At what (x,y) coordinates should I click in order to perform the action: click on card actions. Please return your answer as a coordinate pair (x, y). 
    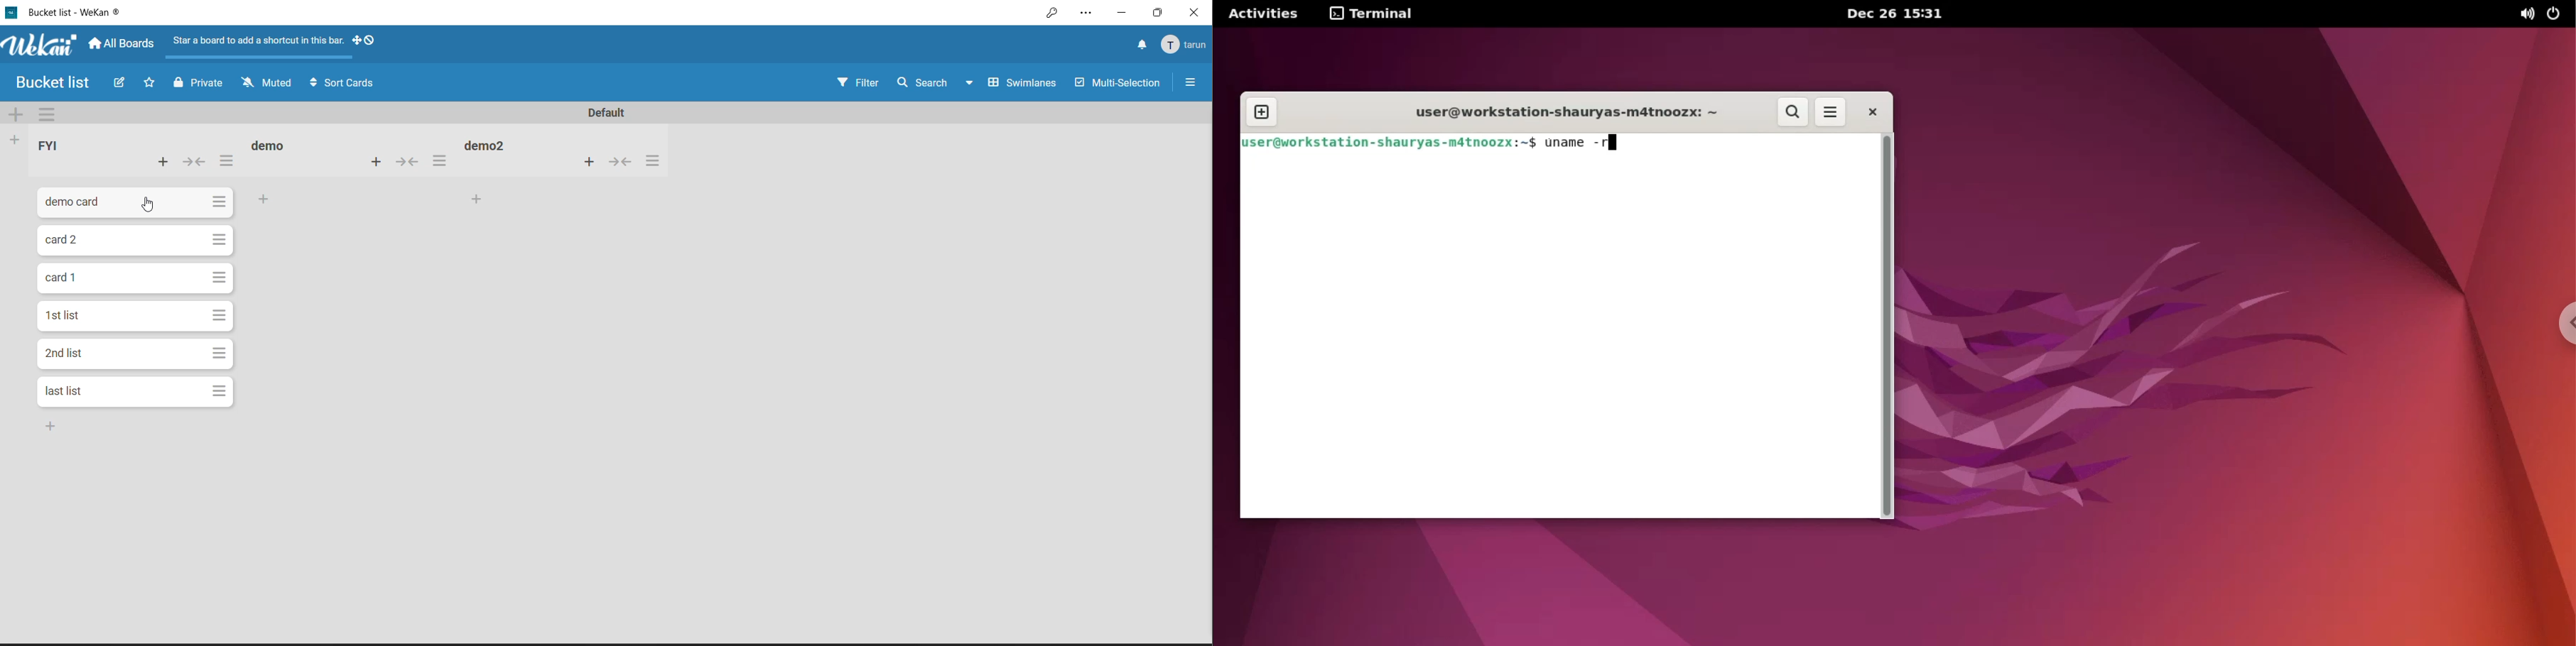
    Looking at the image, I should click on (220, 278).